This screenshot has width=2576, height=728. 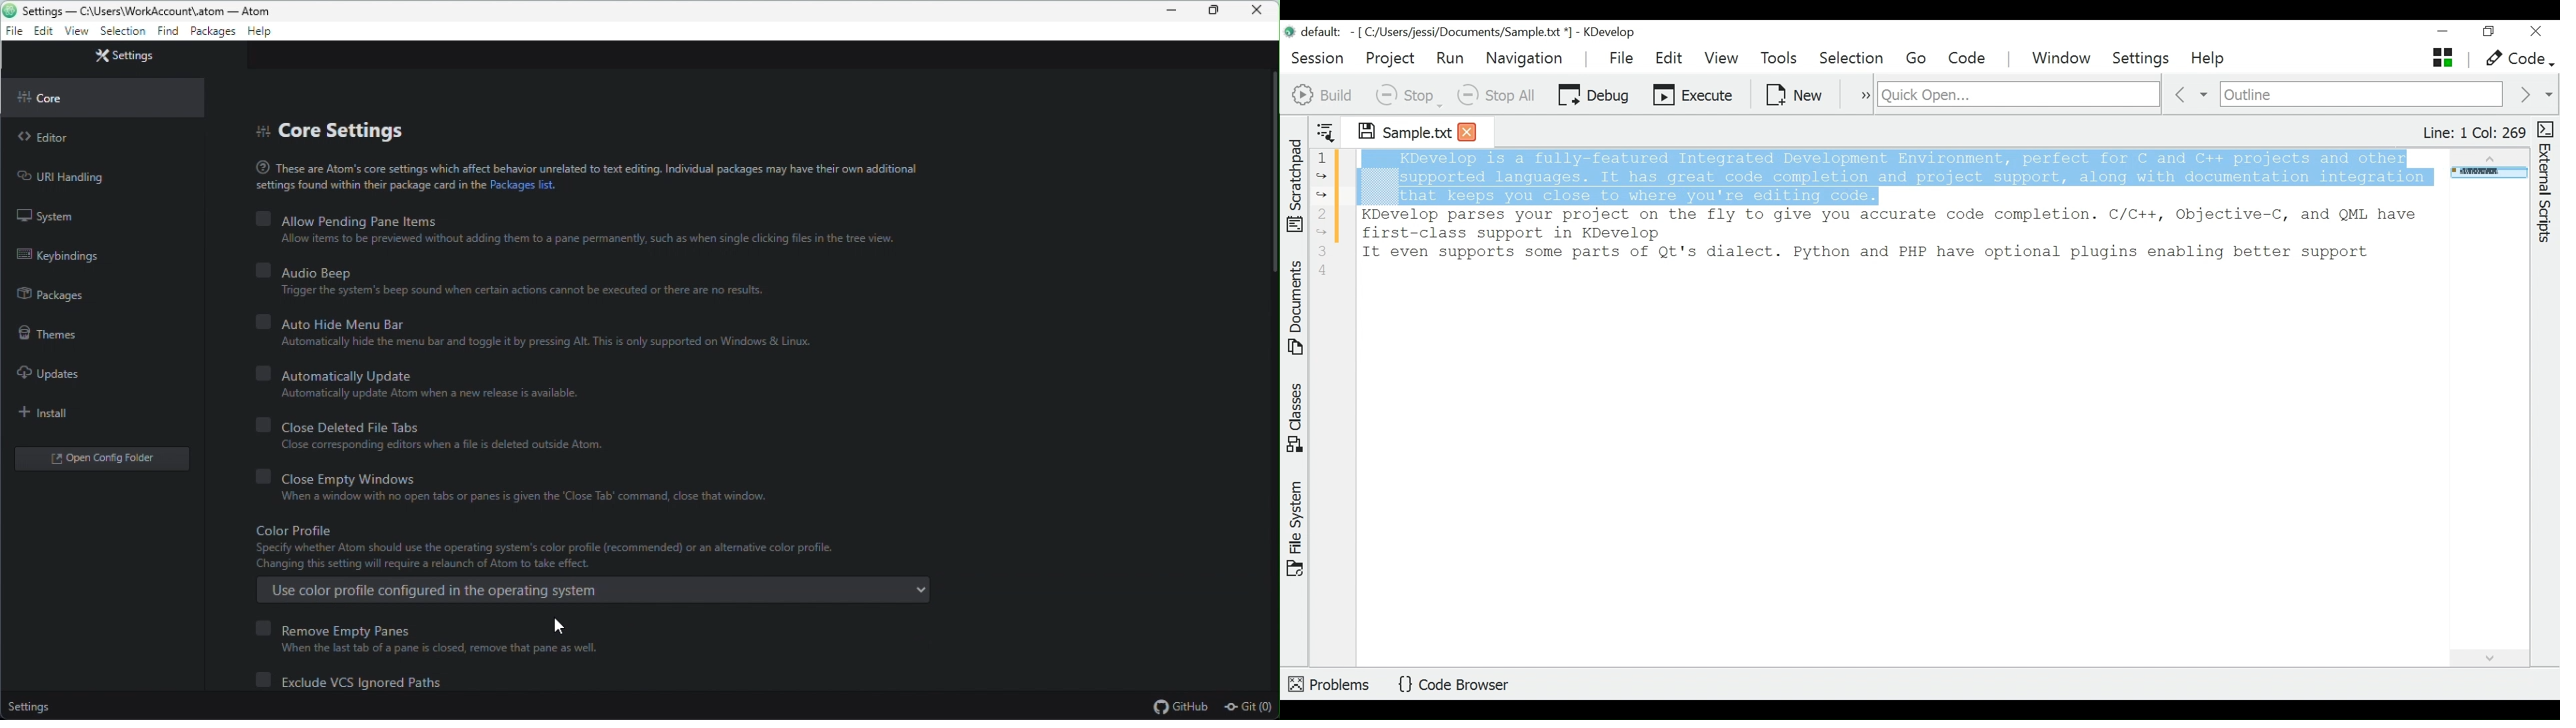 I want to click on New, so click(x=1795, y=93).